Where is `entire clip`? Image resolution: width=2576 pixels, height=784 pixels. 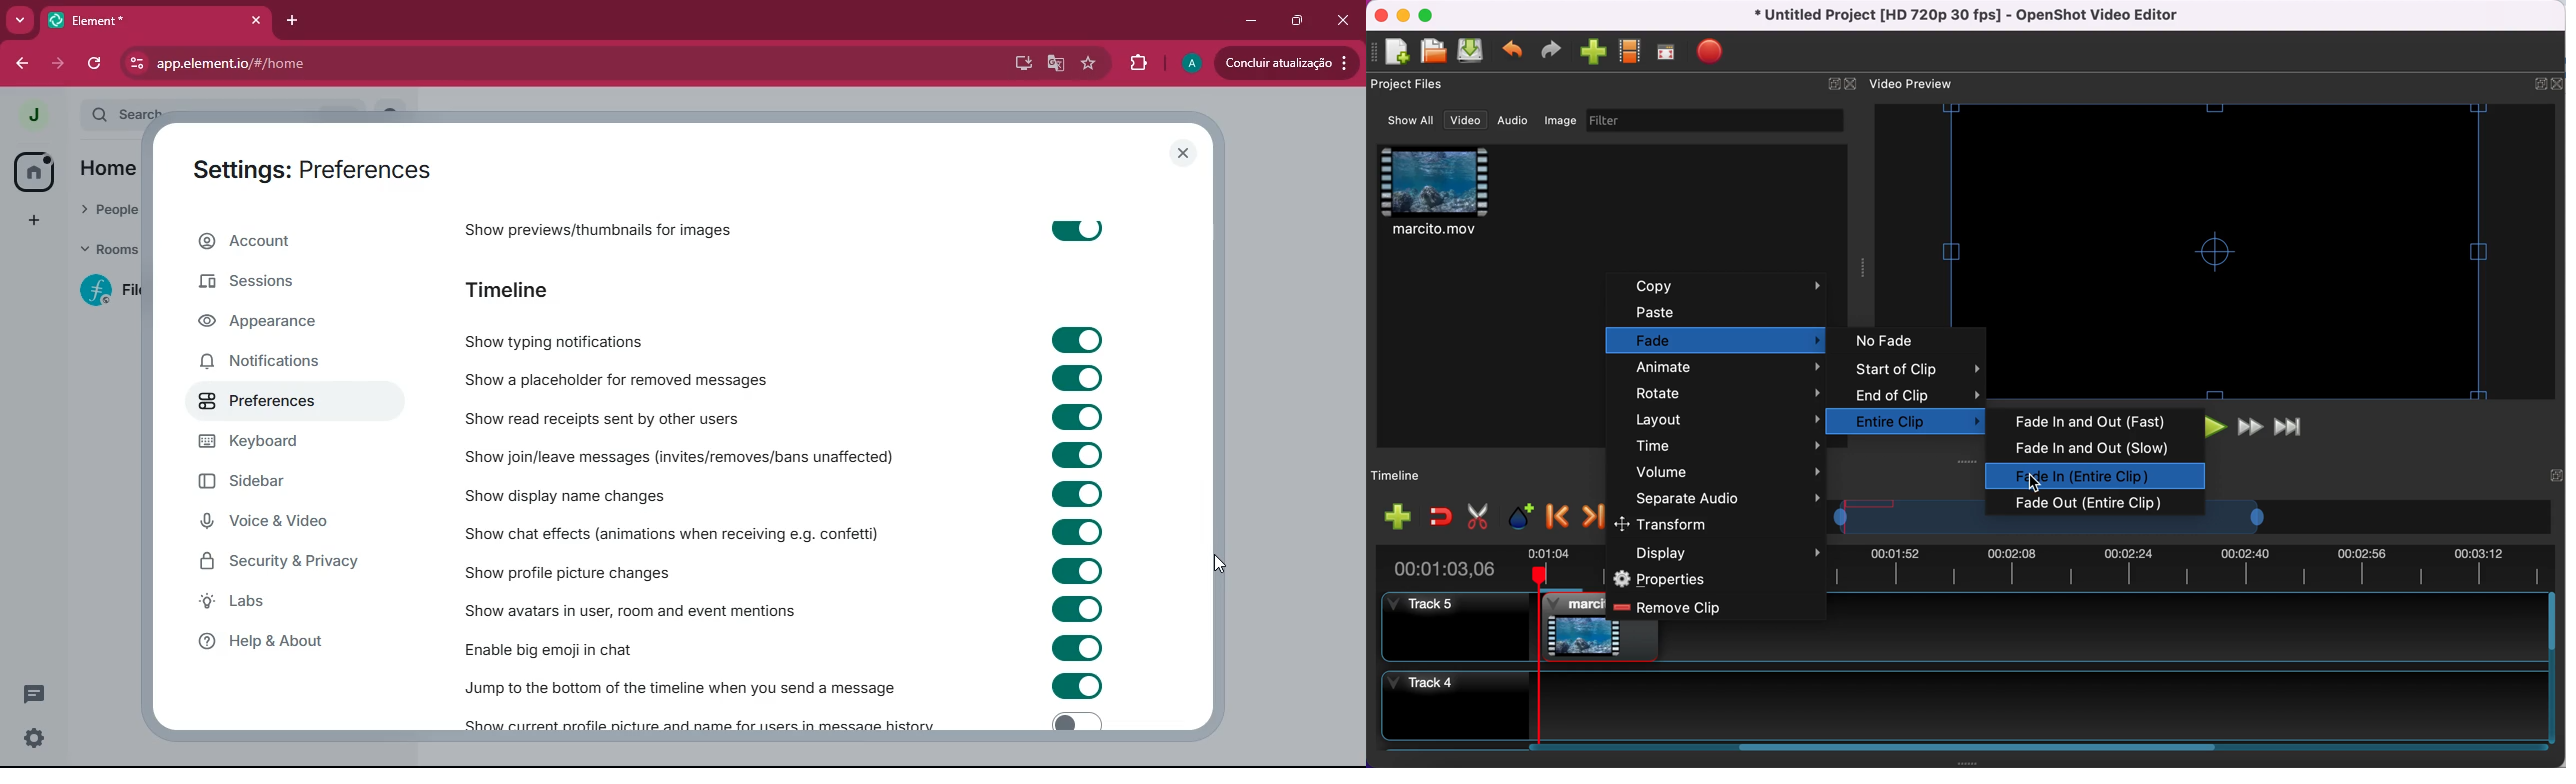 entire clip is located at coordinates (1922, 419).